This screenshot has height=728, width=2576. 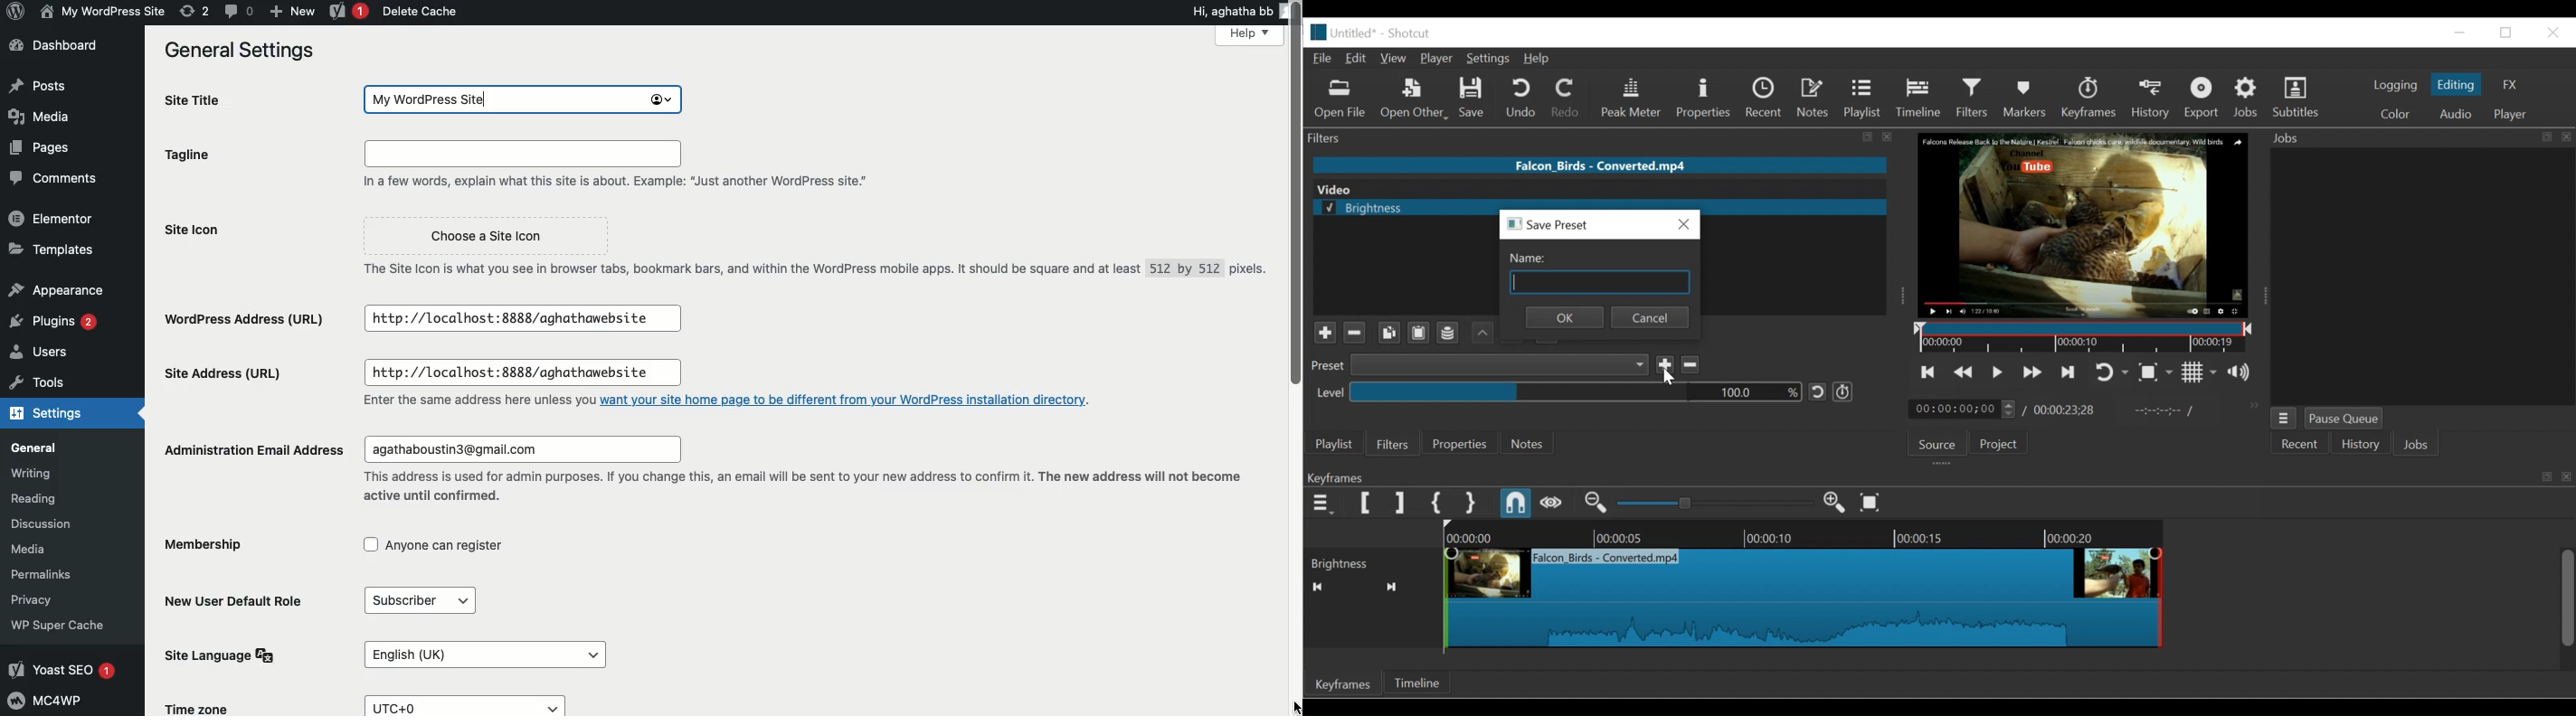 I want to click on Open Other, so click(x=1415, y=99).